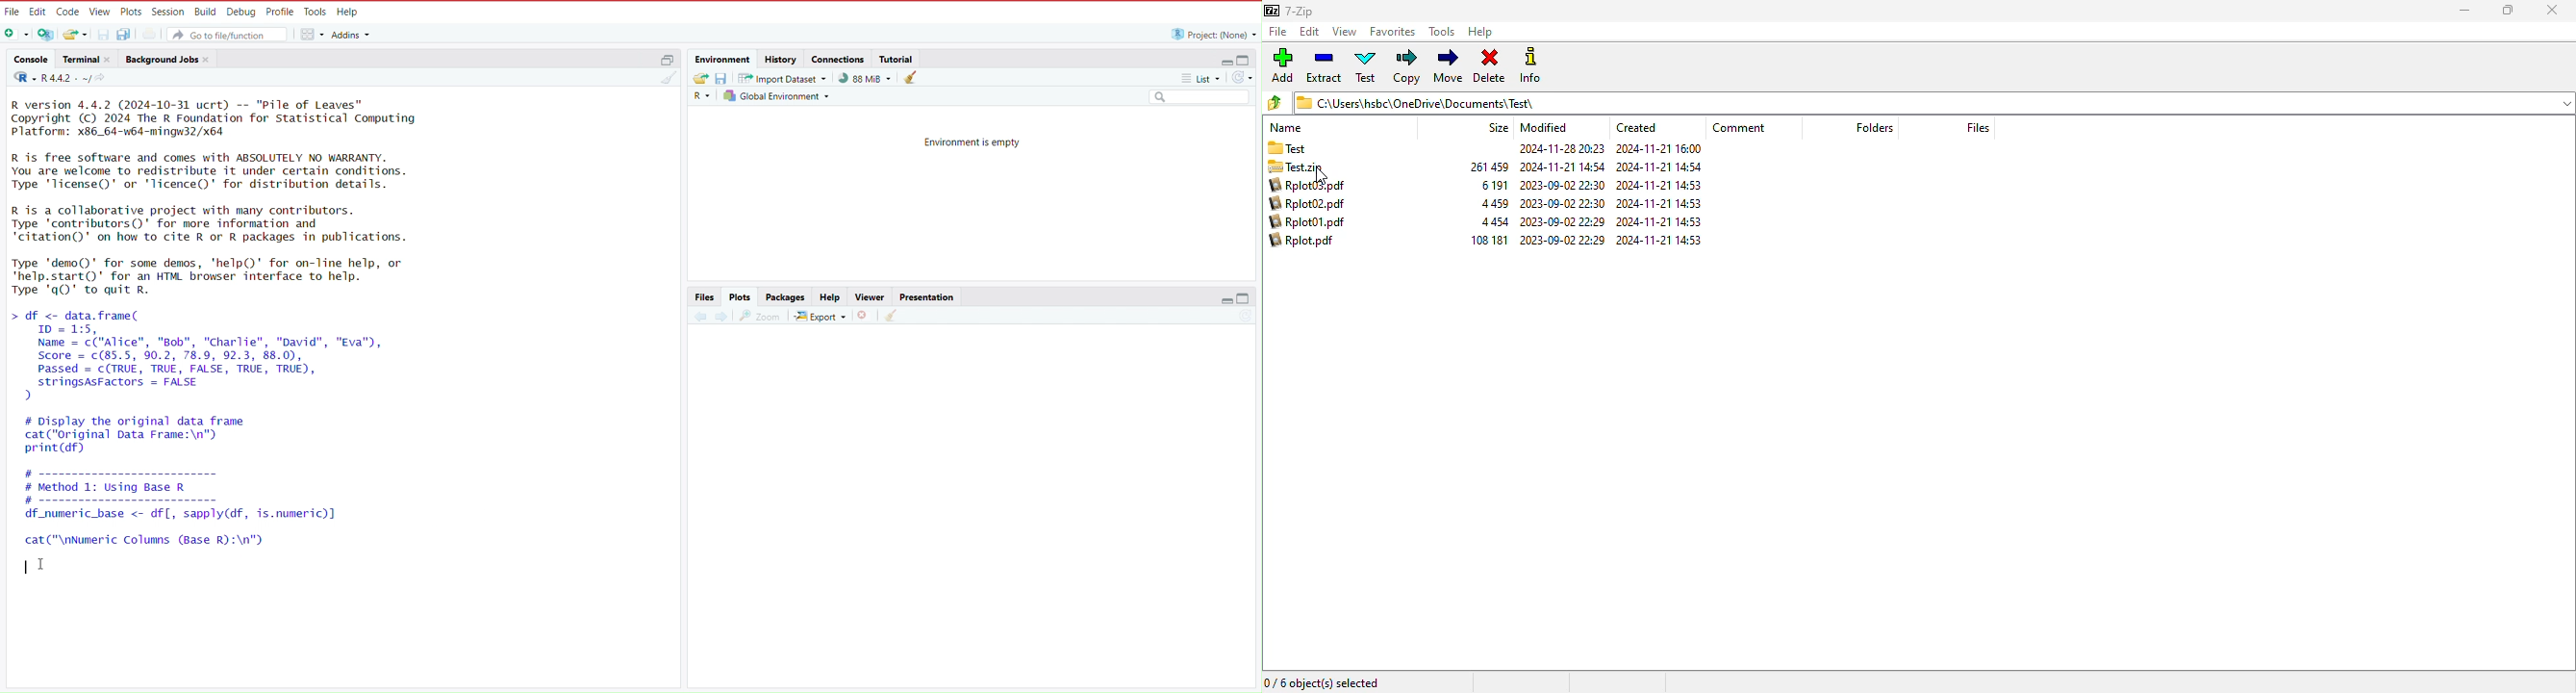 This screenshot has width=2576, height=700. What do you see at coordinates (910, 78) in the screenshot?
I see `clear objects from the workspace` at bounding box center [910, 78].